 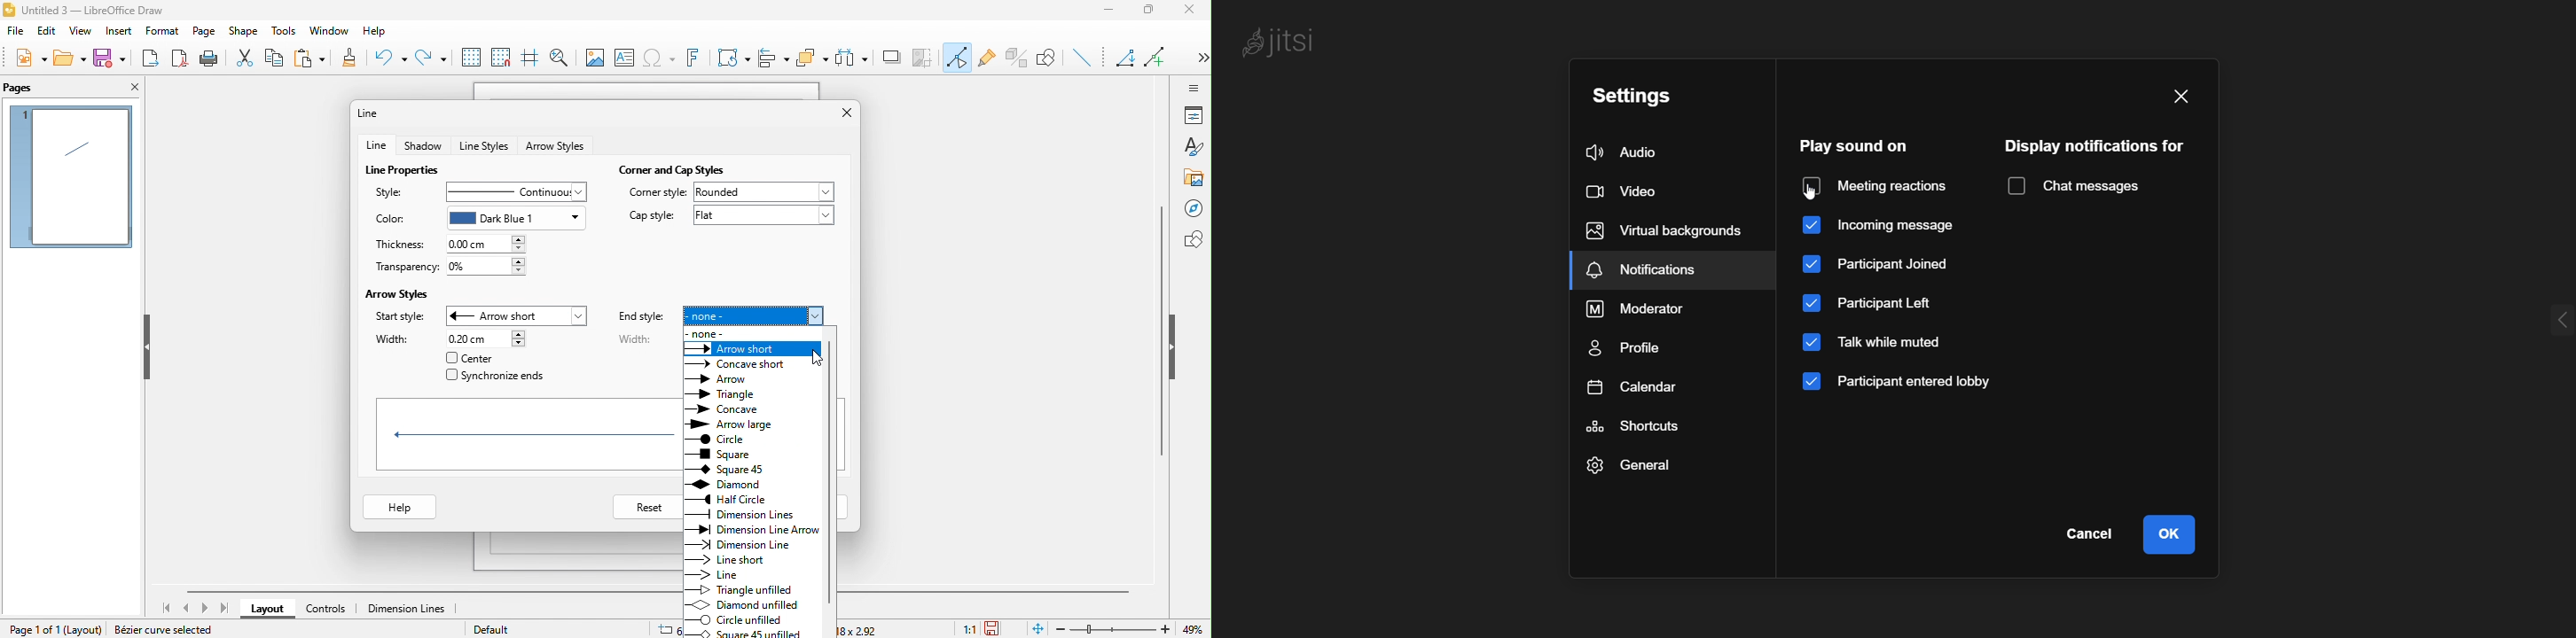 What do you see at coordinates (893, 58) in the screenshot?
I see `shadow` at bounding box center [893, 58].